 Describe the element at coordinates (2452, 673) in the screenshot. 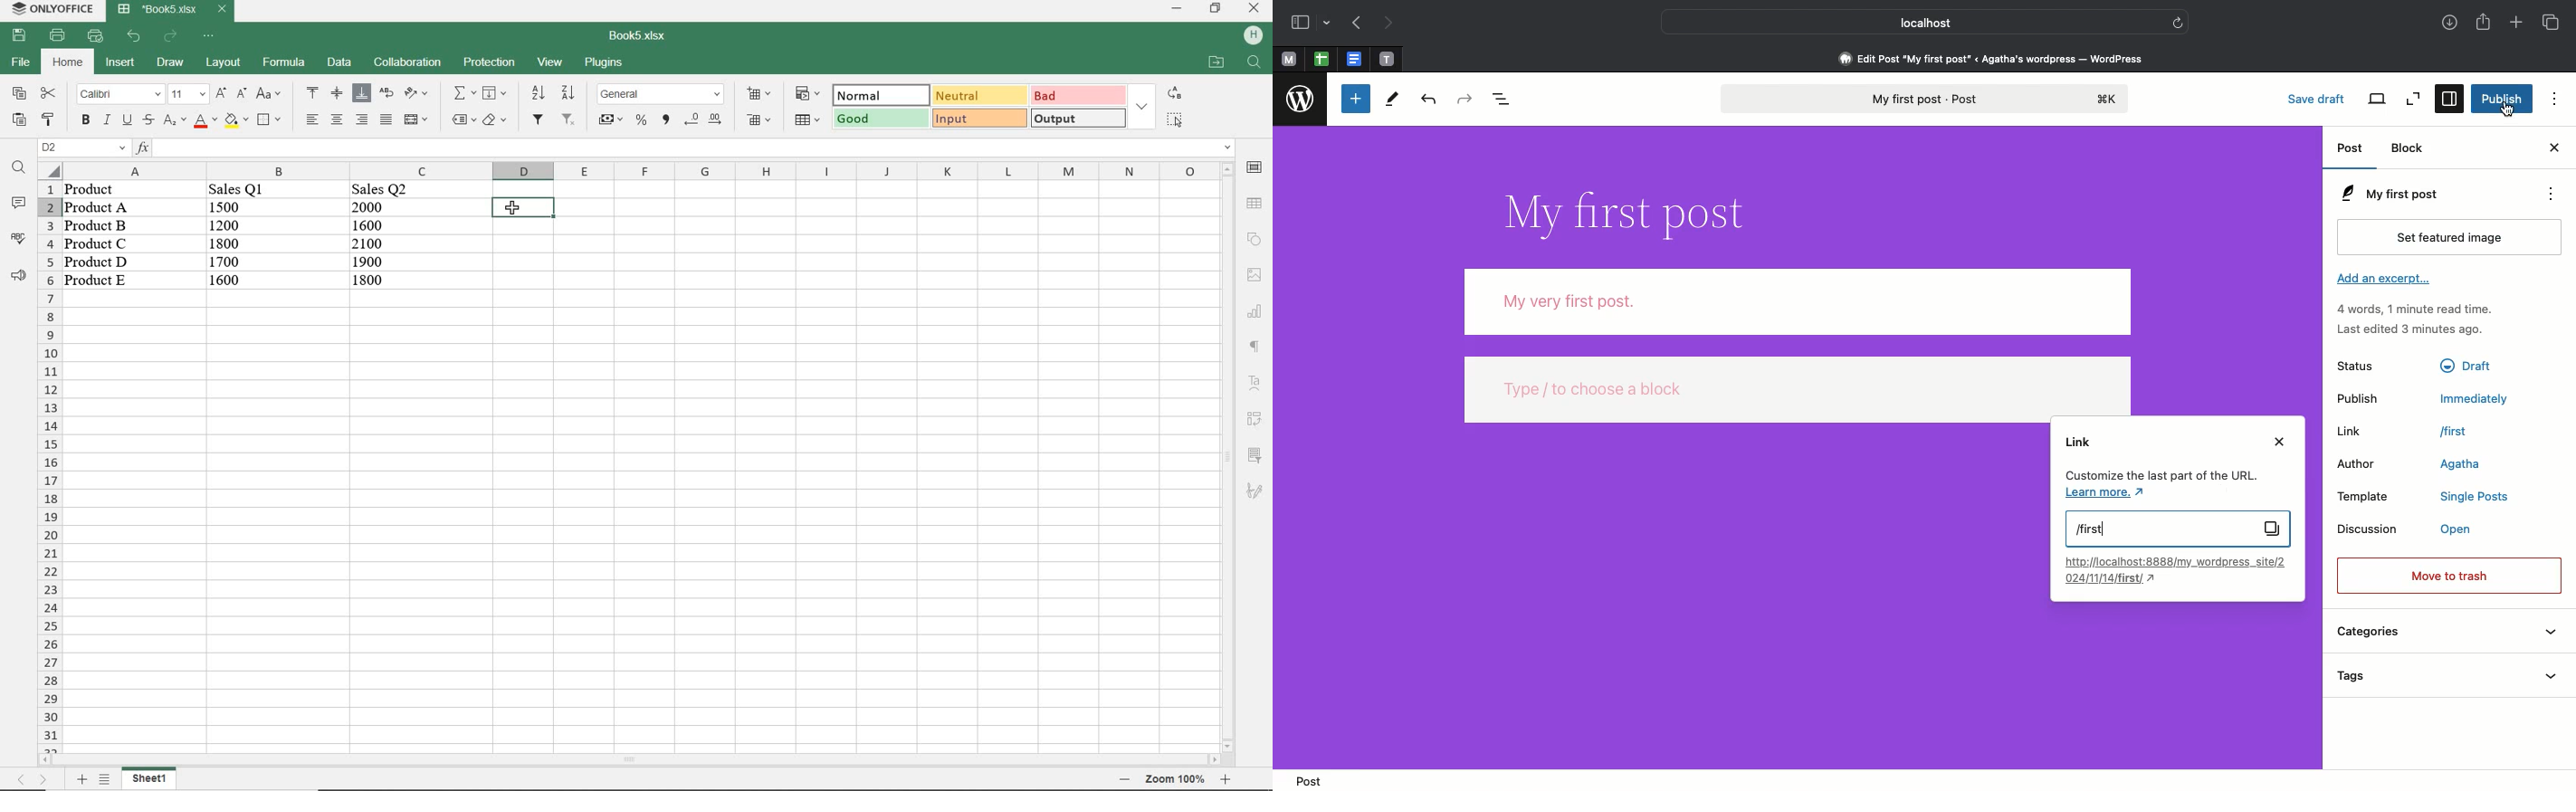

I see `Tags` at that location.